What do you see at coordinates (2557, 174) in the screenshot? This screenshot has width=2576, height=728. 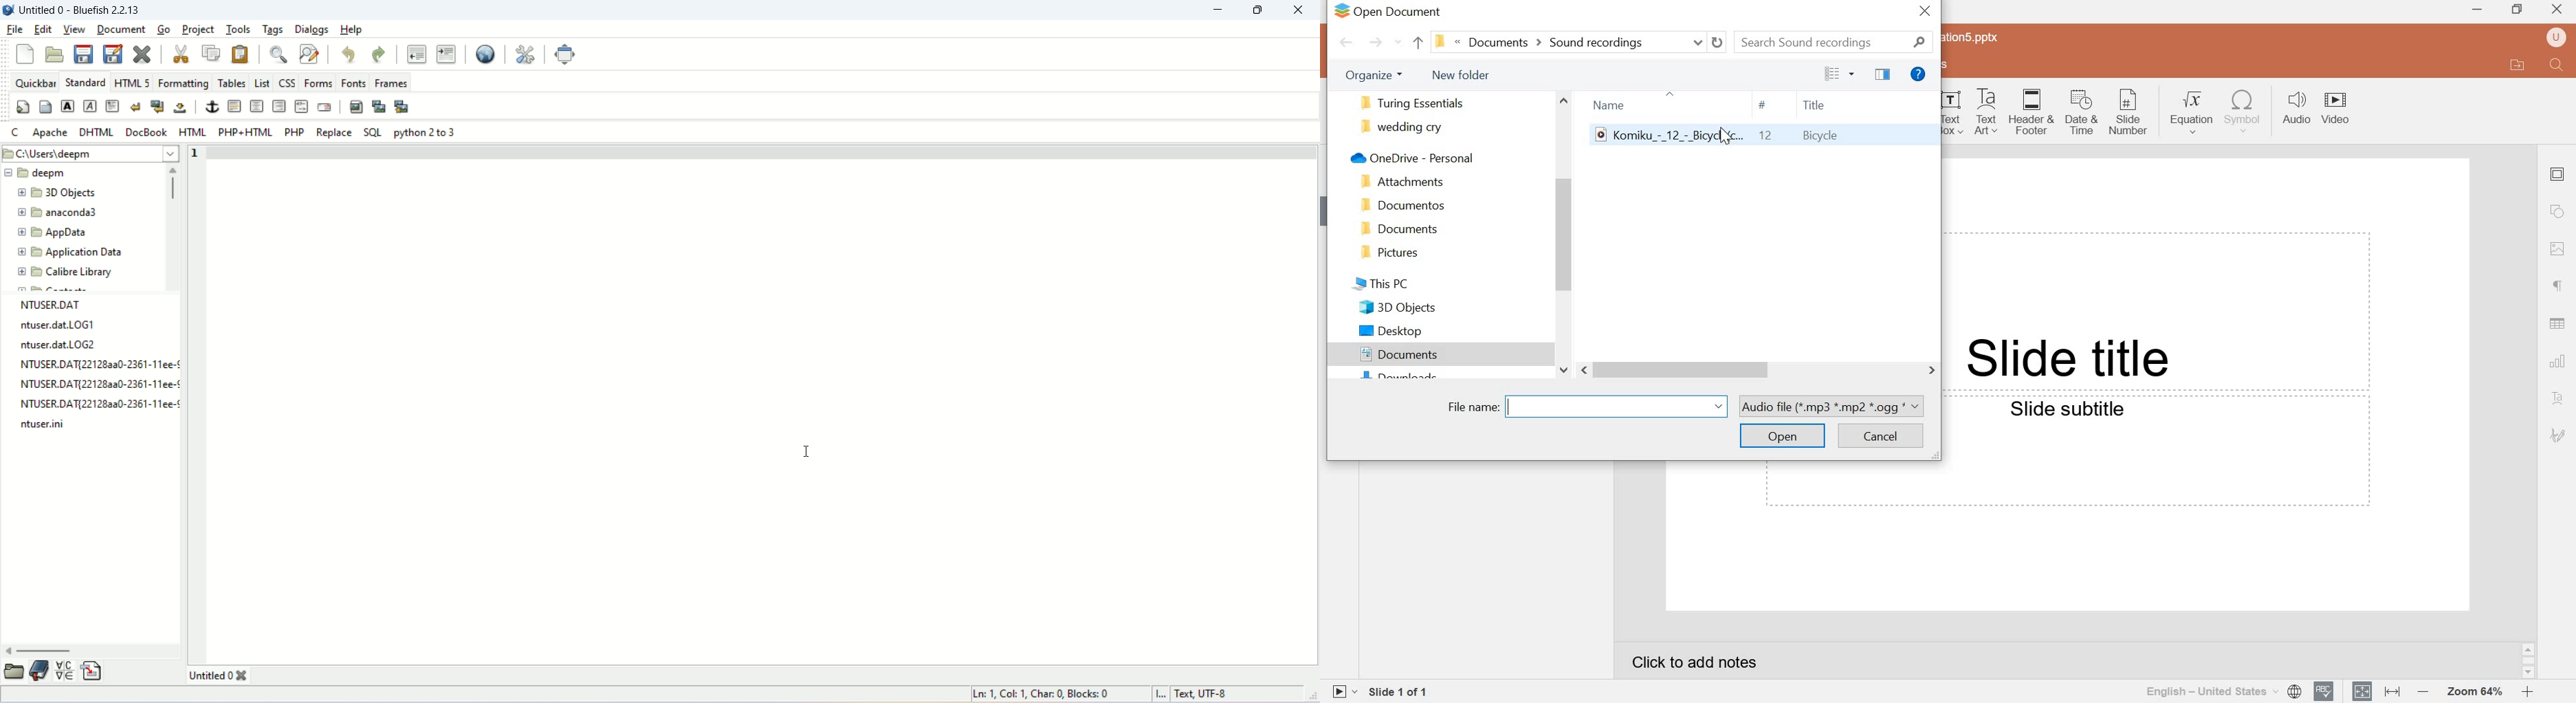 I see `slide settings` at bounding box center [2557, 174].